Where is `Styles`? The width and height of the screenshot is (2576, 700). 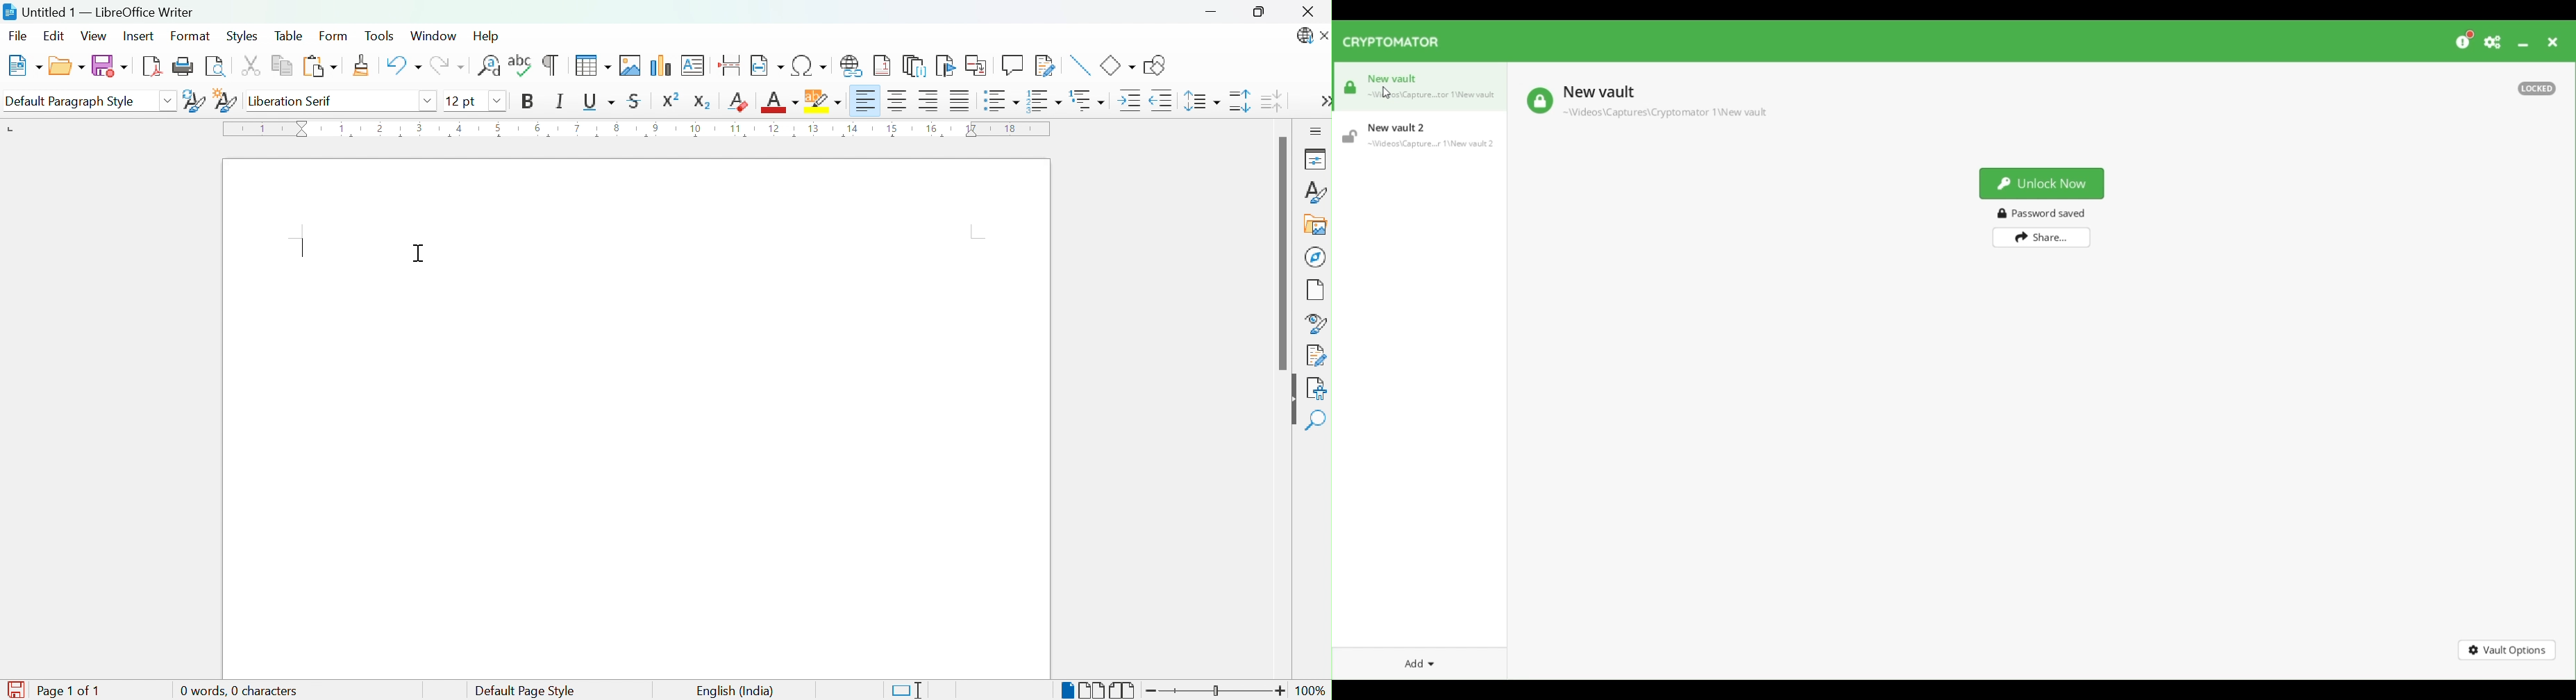
Styles is located at coordinates (1314, 192).